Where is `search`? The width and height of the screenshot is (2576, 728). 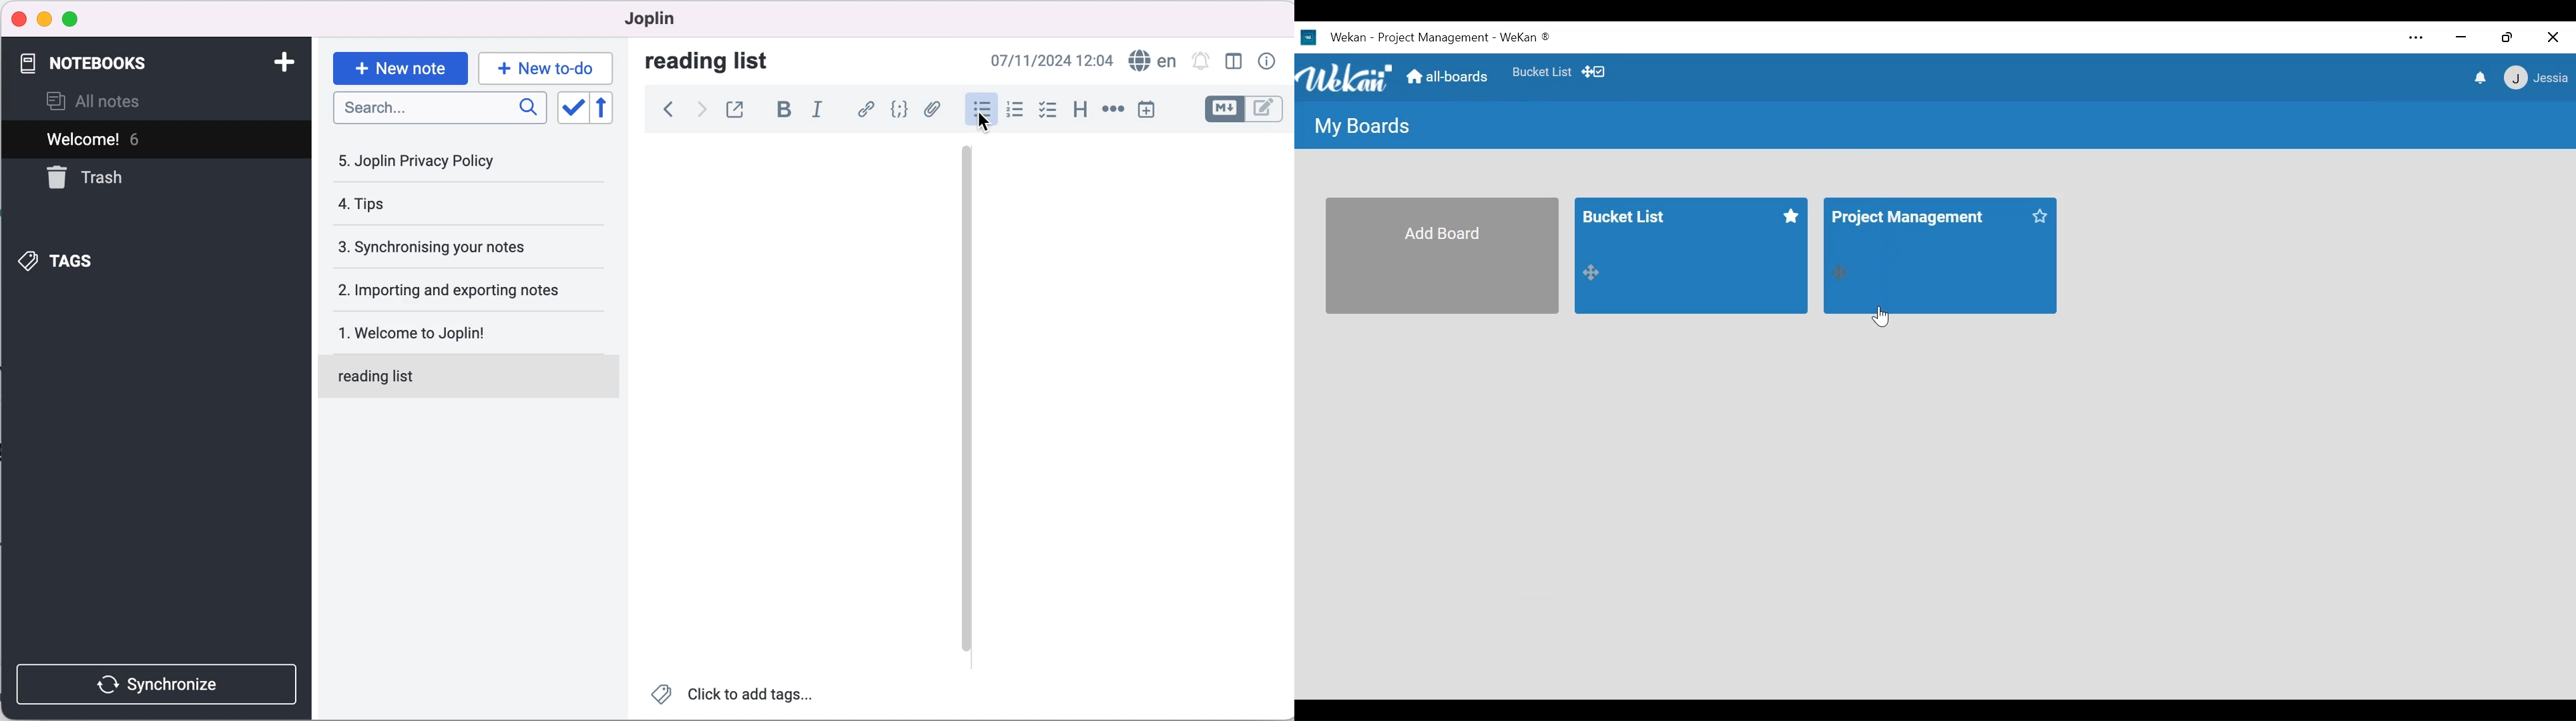 search is located at coordinates (440, 108).